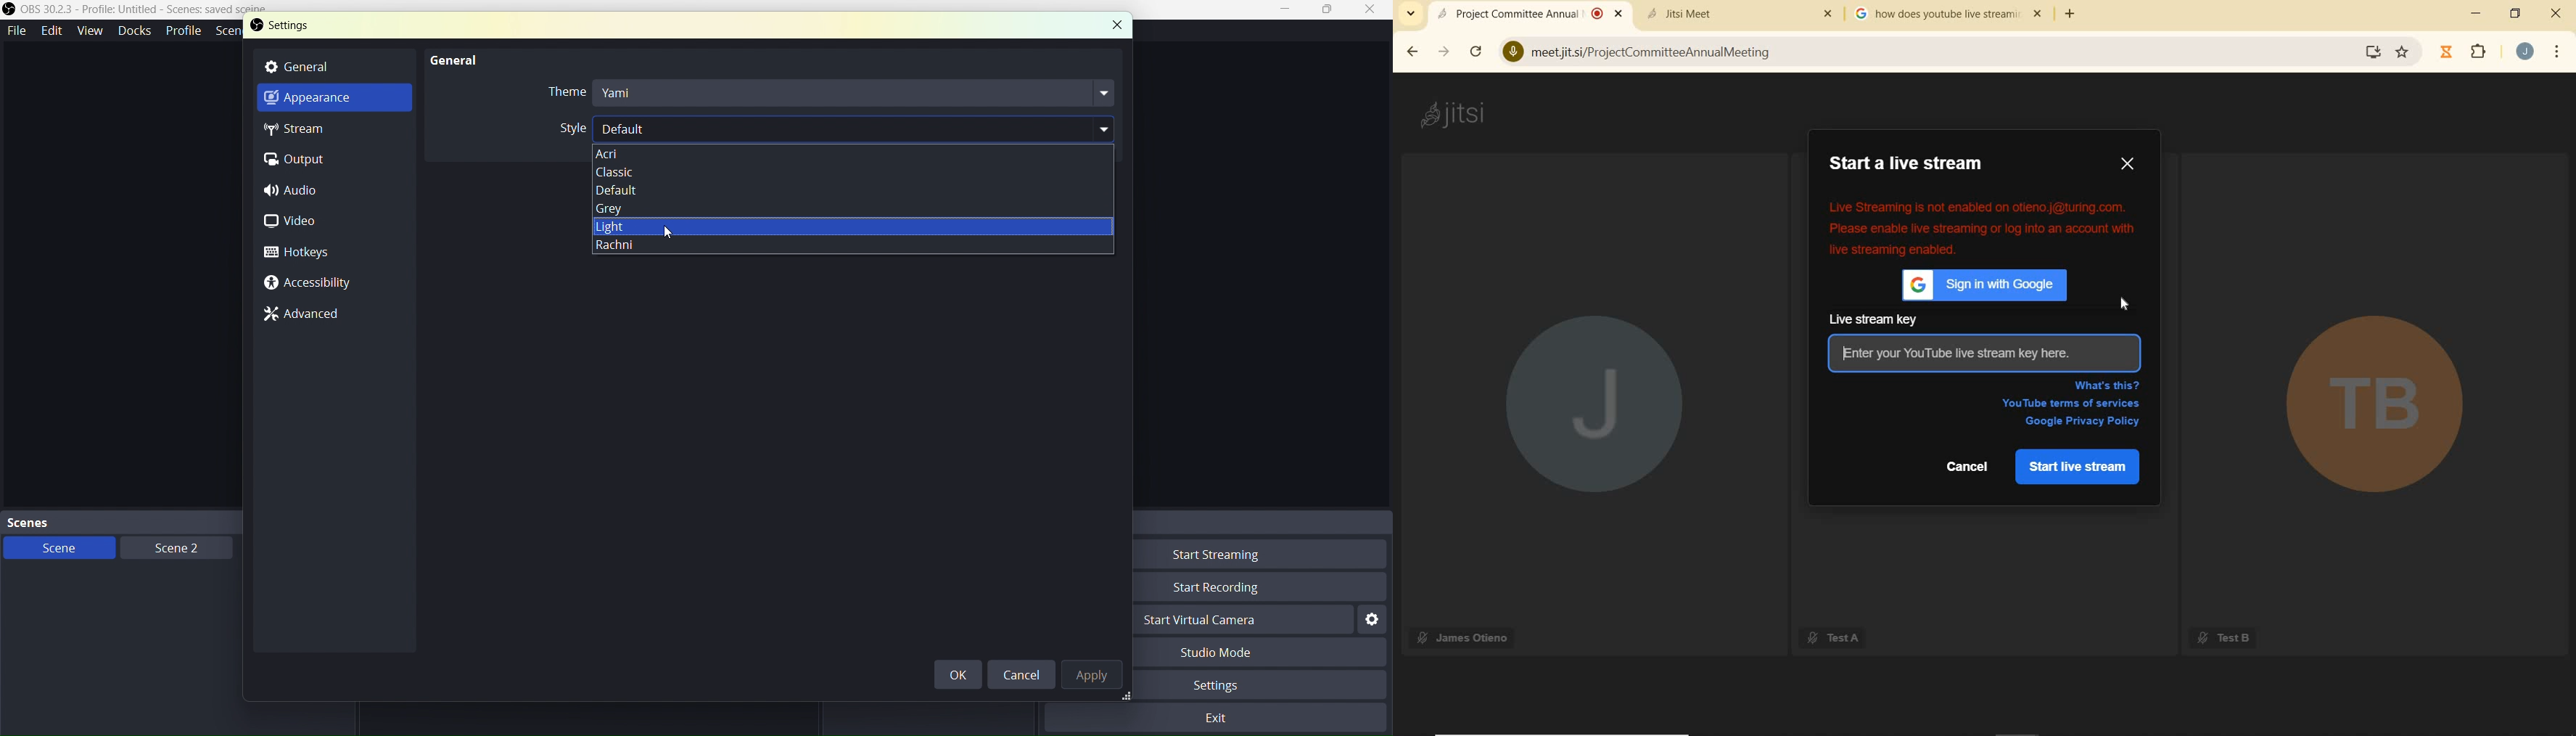 The height and width of the screenshot is (756, 2576). What do you see at coordinates (133, 30) in the screenshot?
I see `Docks` at bounding box center [133, 30].